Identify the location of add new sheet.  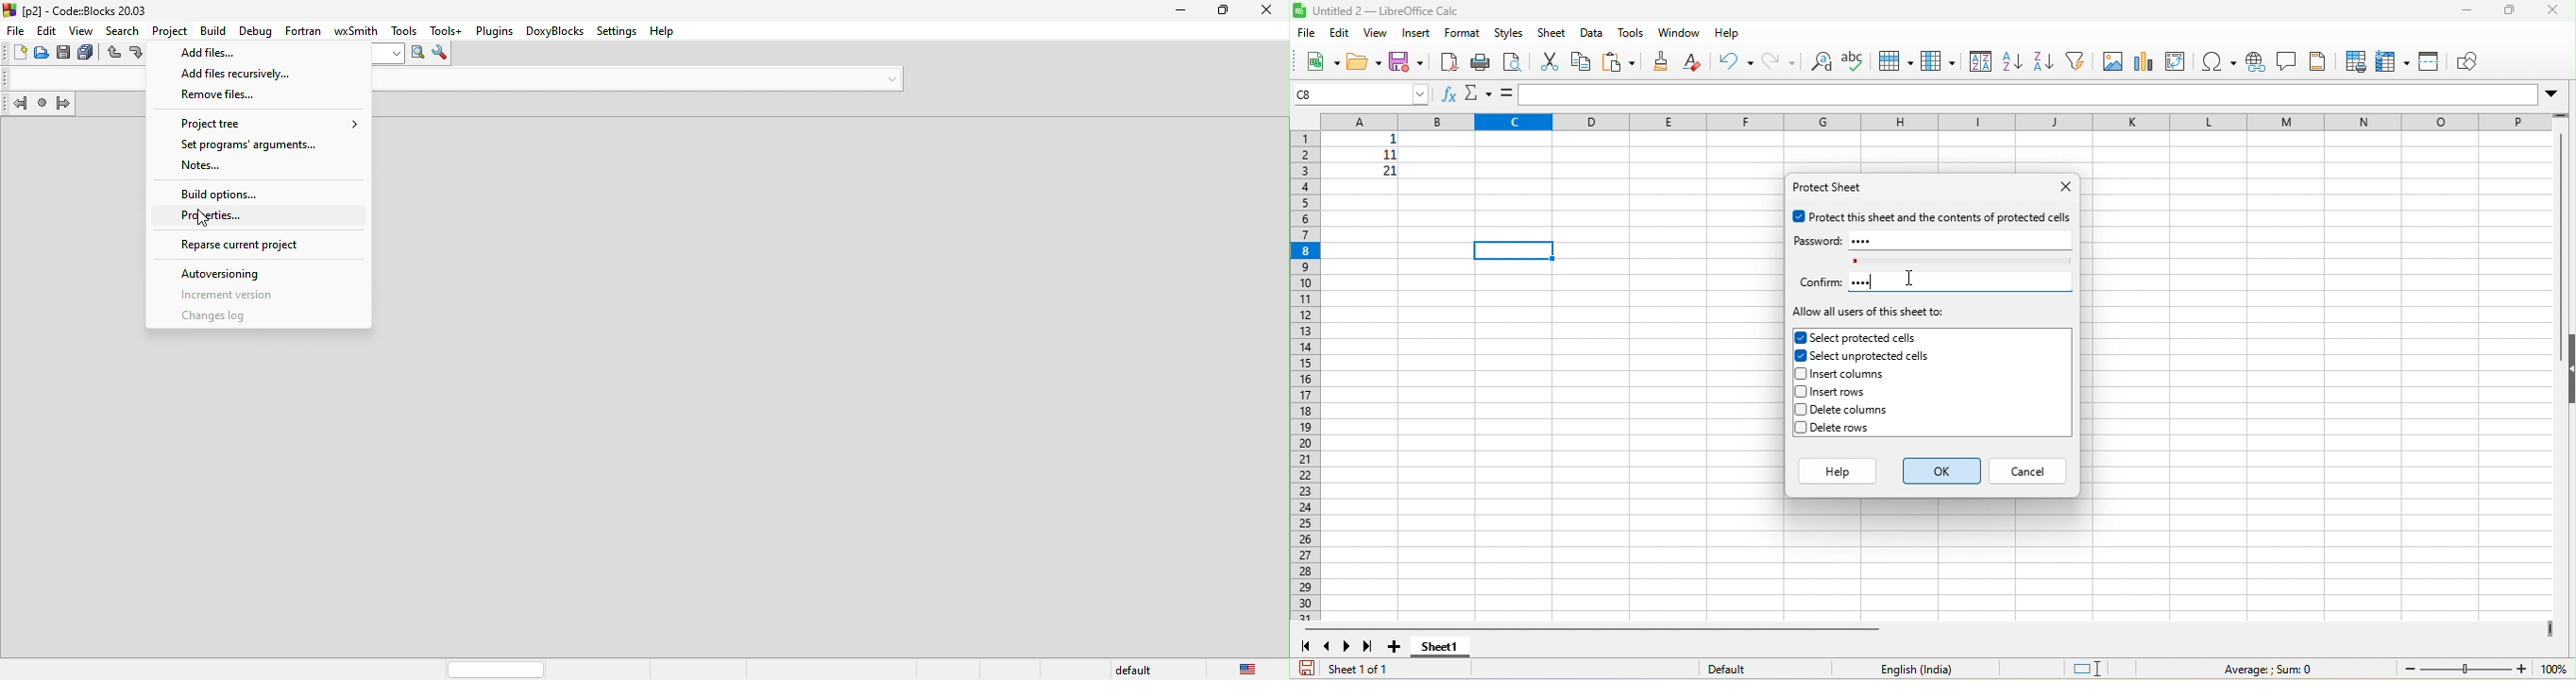
(1395, 647).